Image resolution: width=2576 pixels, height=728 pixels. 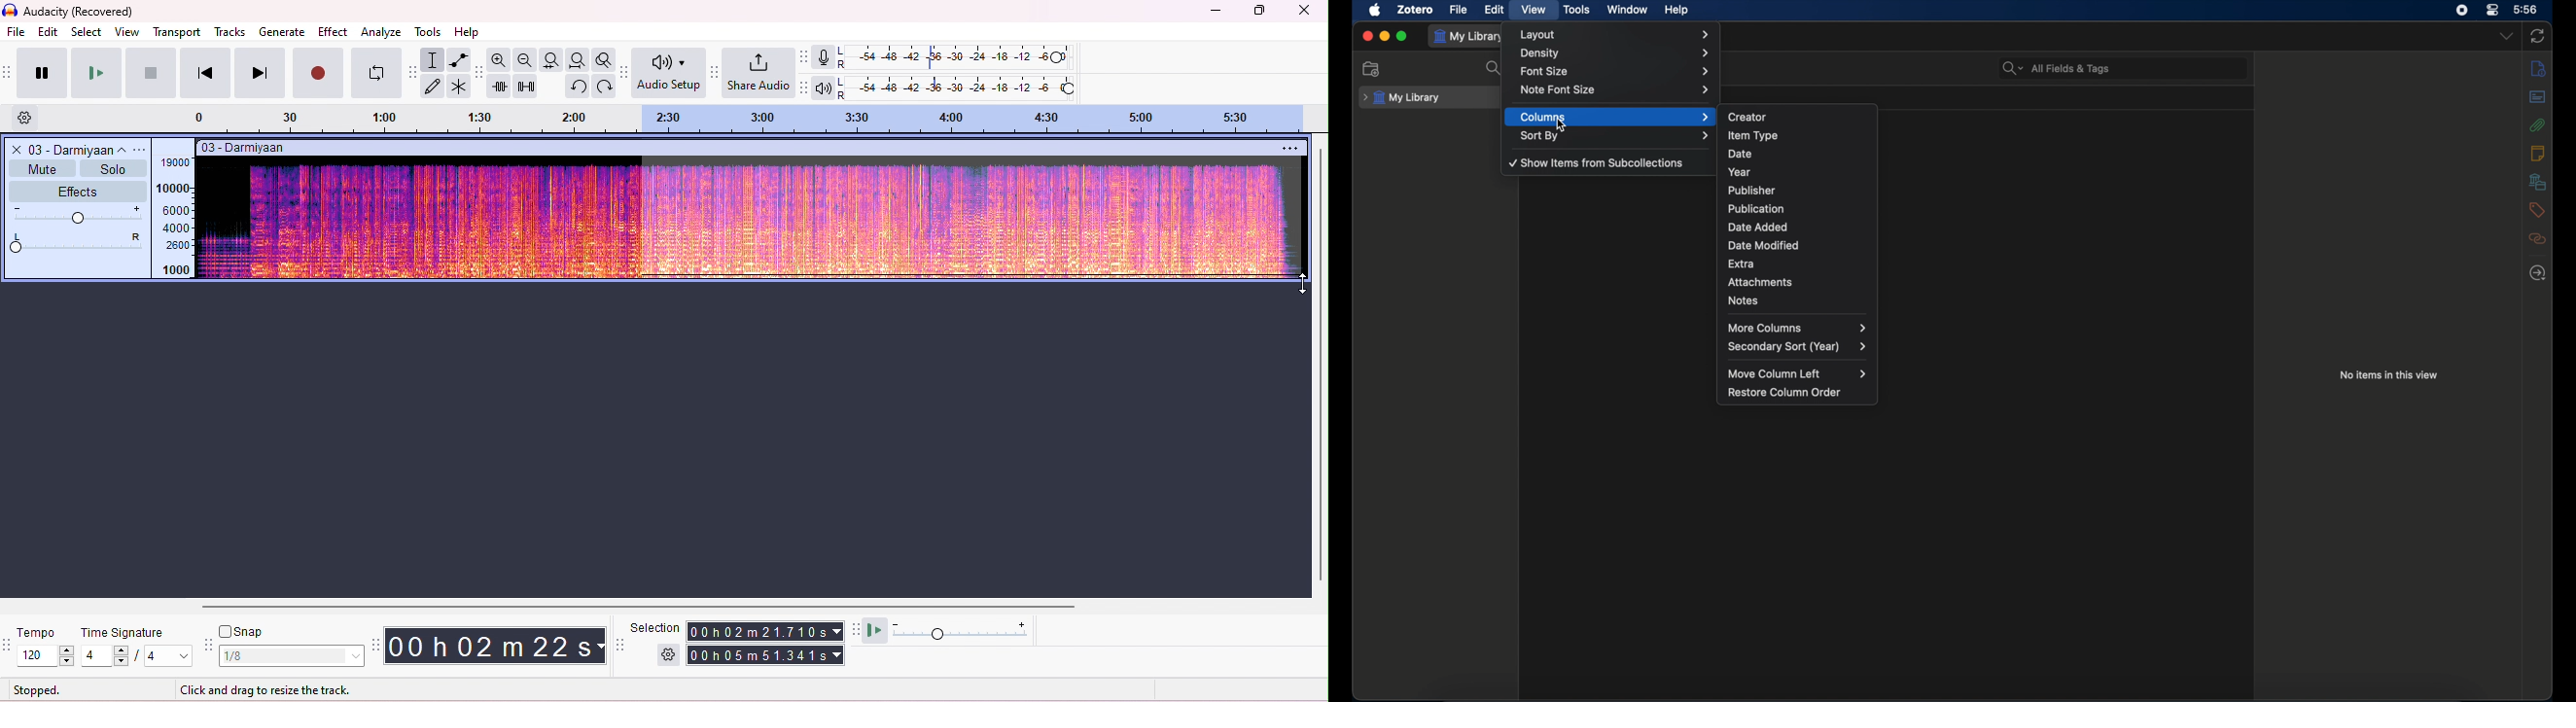 What do you see at coordinates (1402, 98) in the screenshot?
I see `my library` at bounding box center [1402, 98].